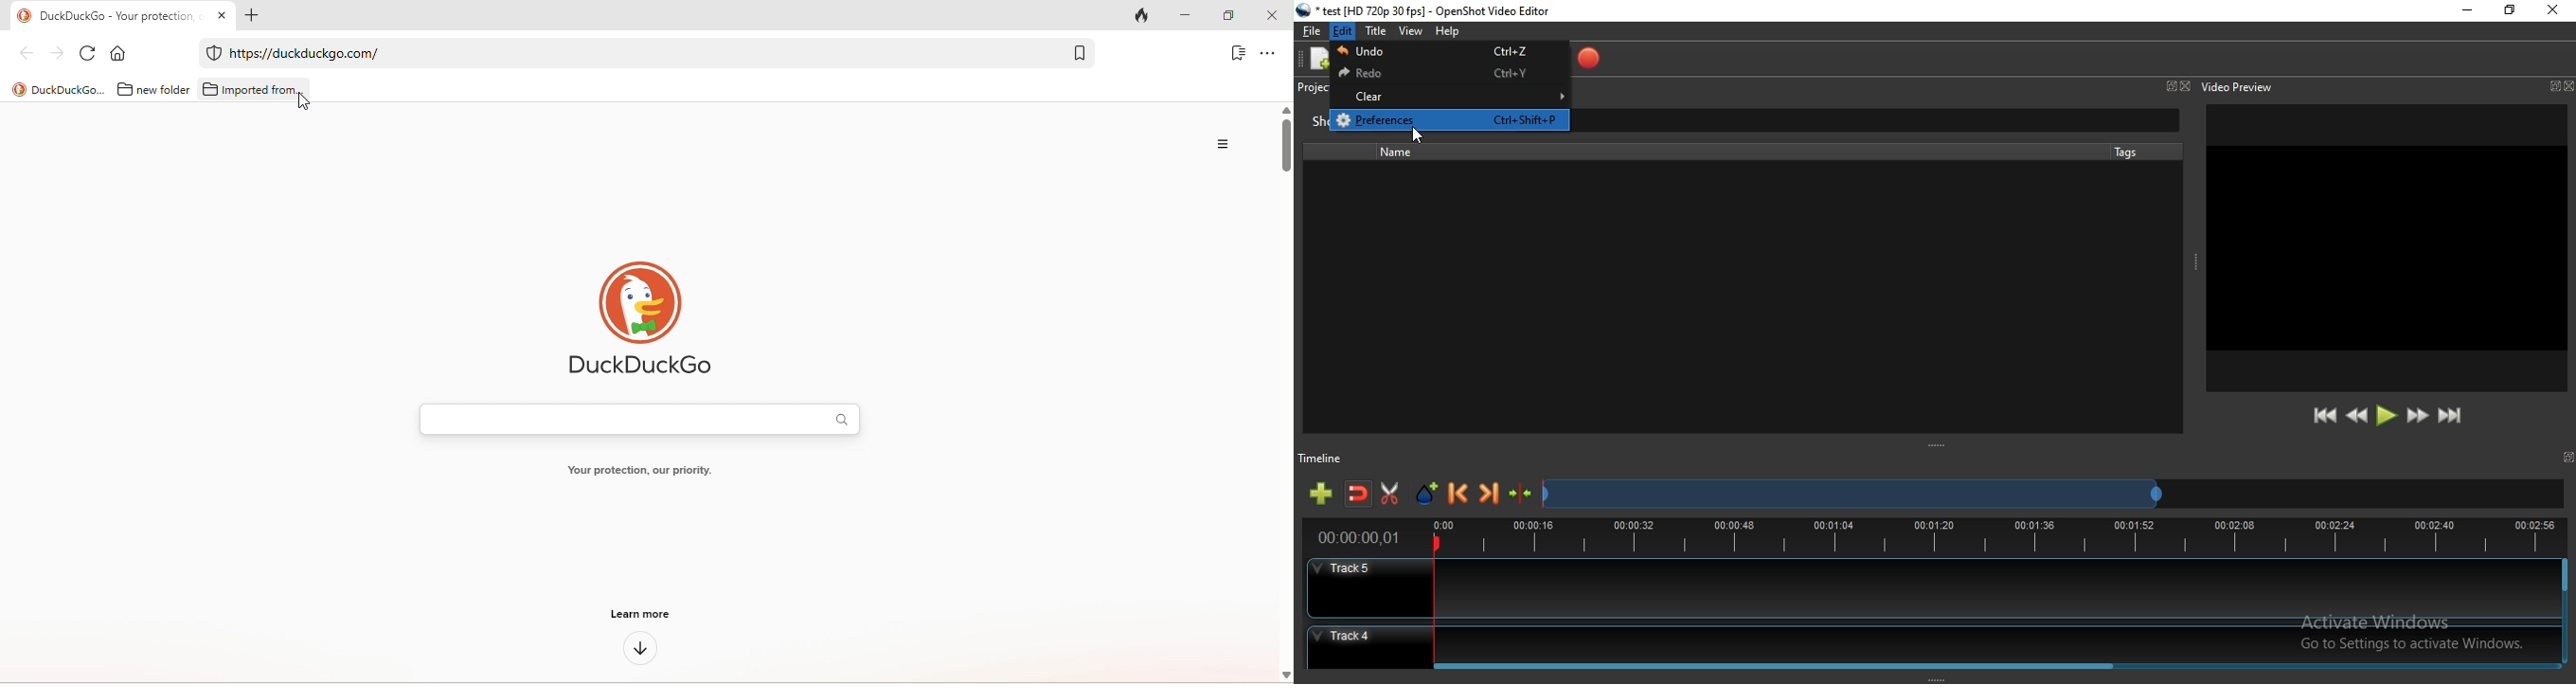 This screenshot has height=700, width=2576. What do you see at coordinates (639, 651) in the screenshot?
I see `down arrow` at bounding box center [639, 651].